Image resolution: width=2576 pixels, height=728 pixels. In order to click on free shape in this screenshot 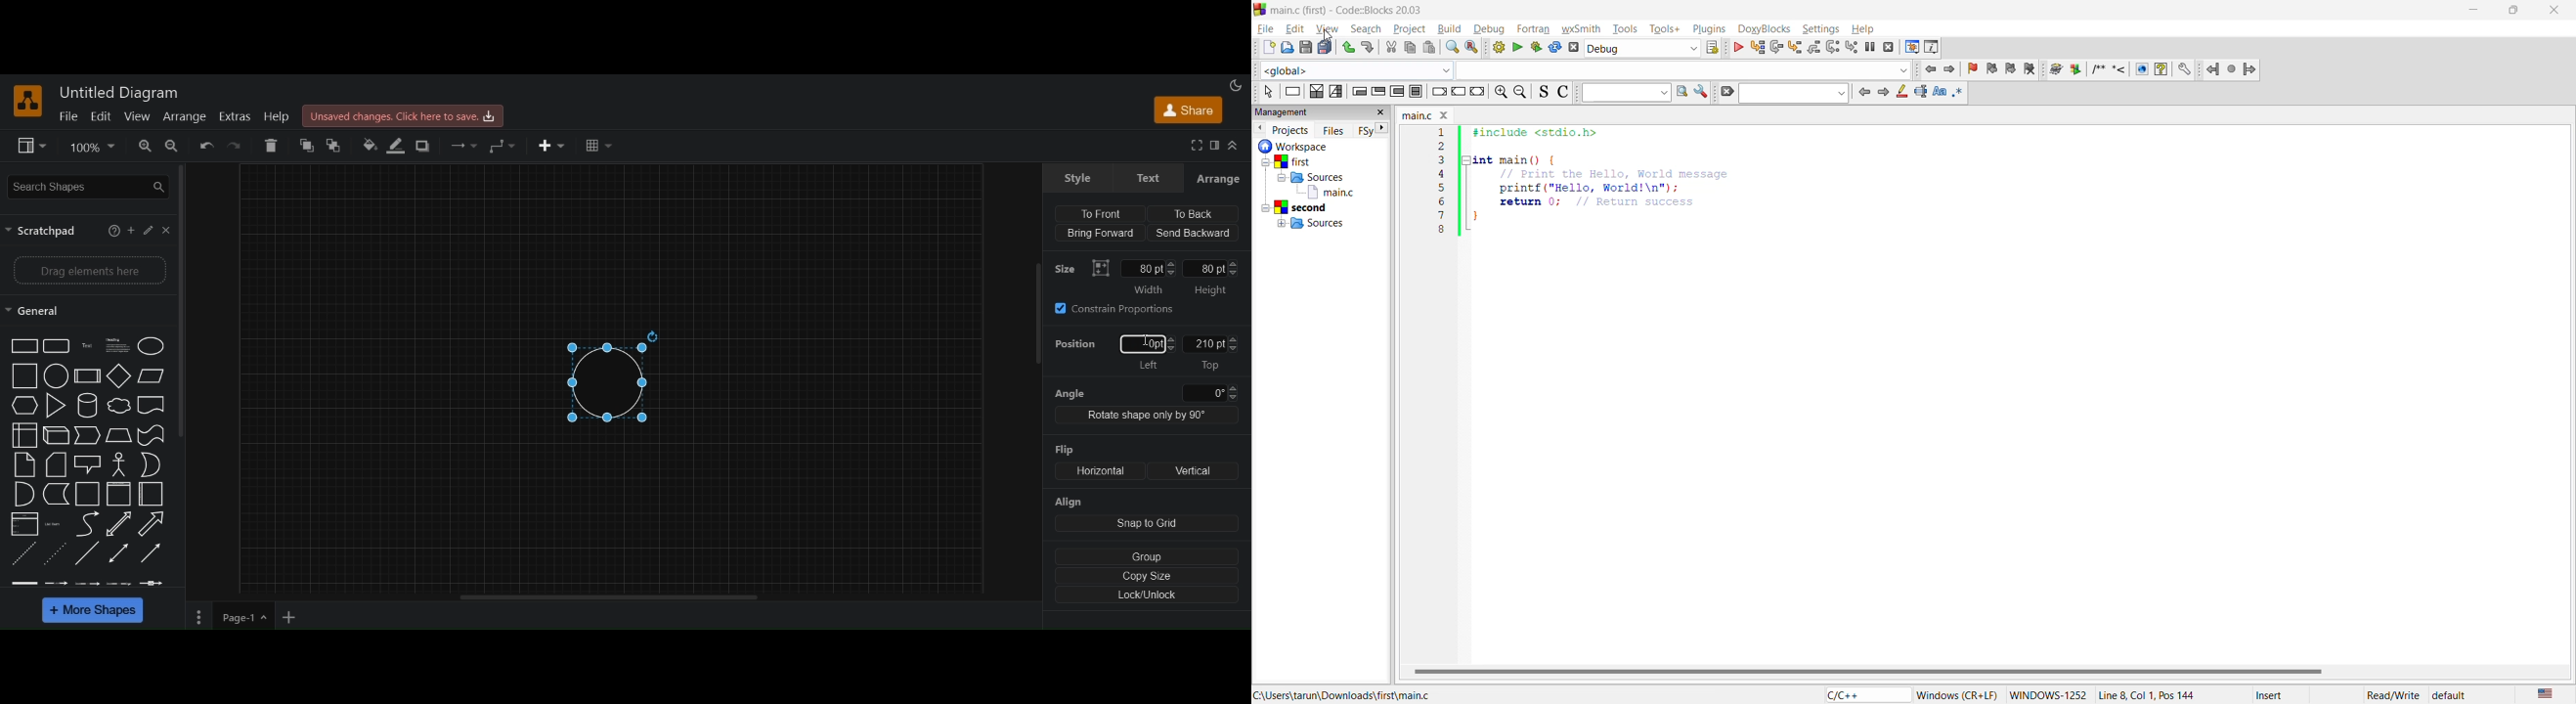, I will do `click(151, 436)`.